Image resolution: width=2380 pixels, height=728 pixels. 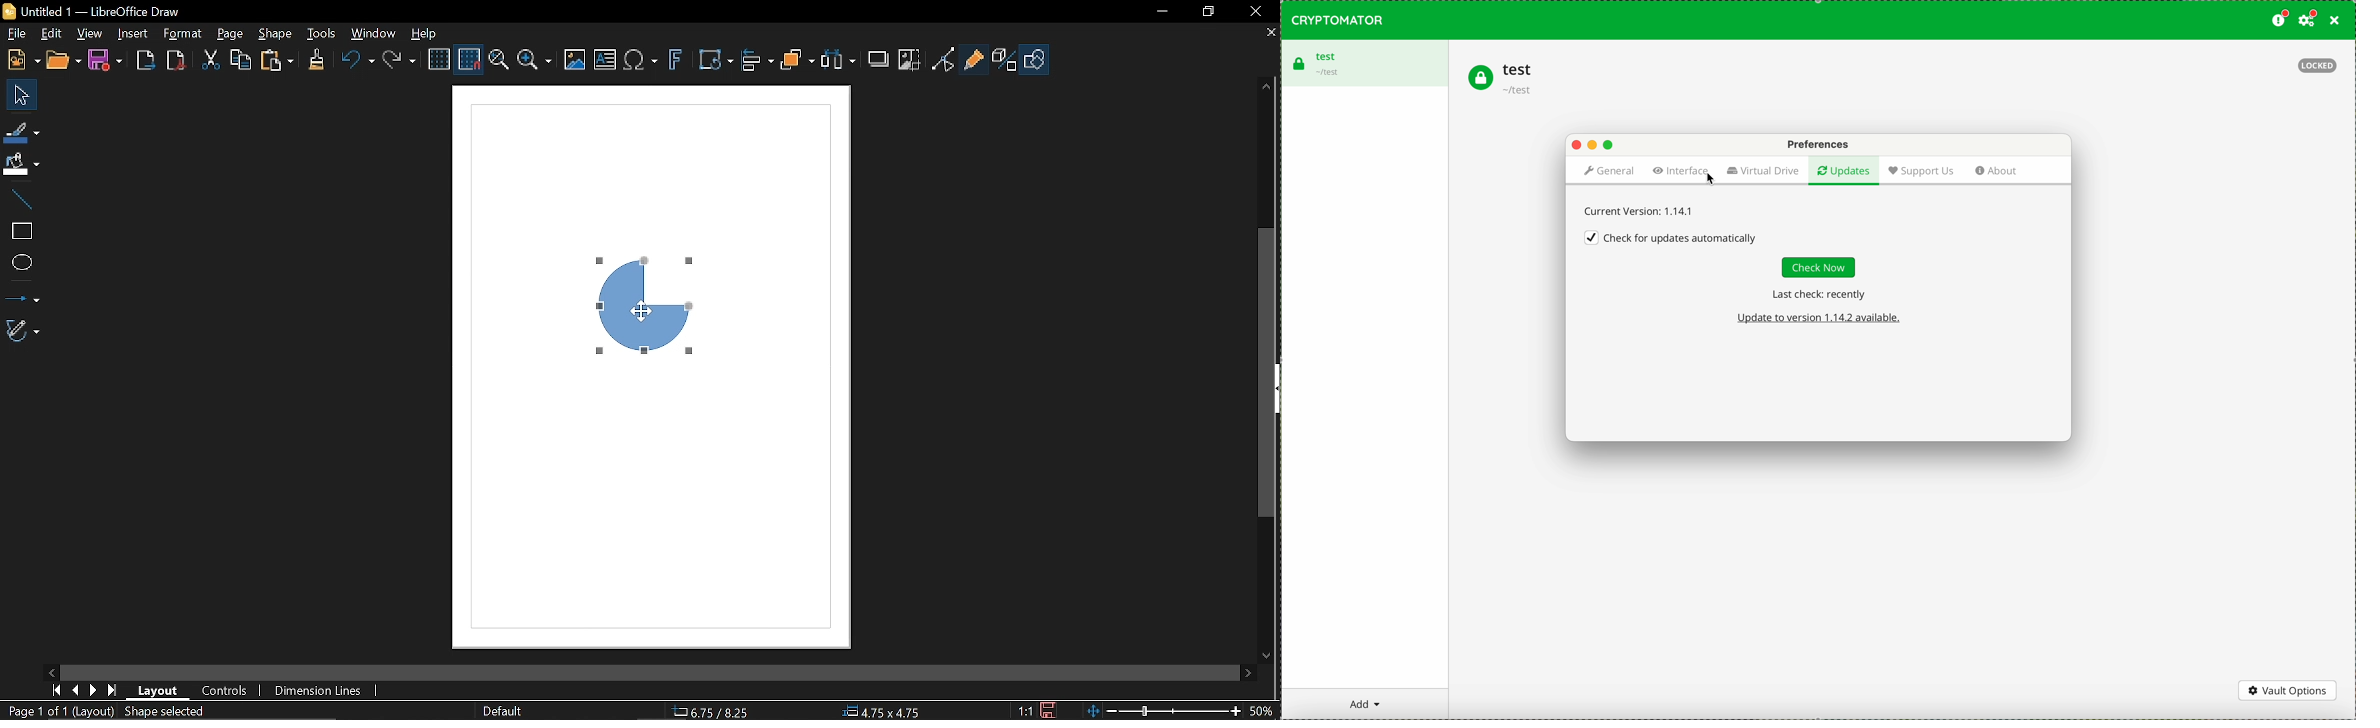 What do you see at coordinates (21, 59) in the screenshot?
I see `New` at bounding box center [21, 59].